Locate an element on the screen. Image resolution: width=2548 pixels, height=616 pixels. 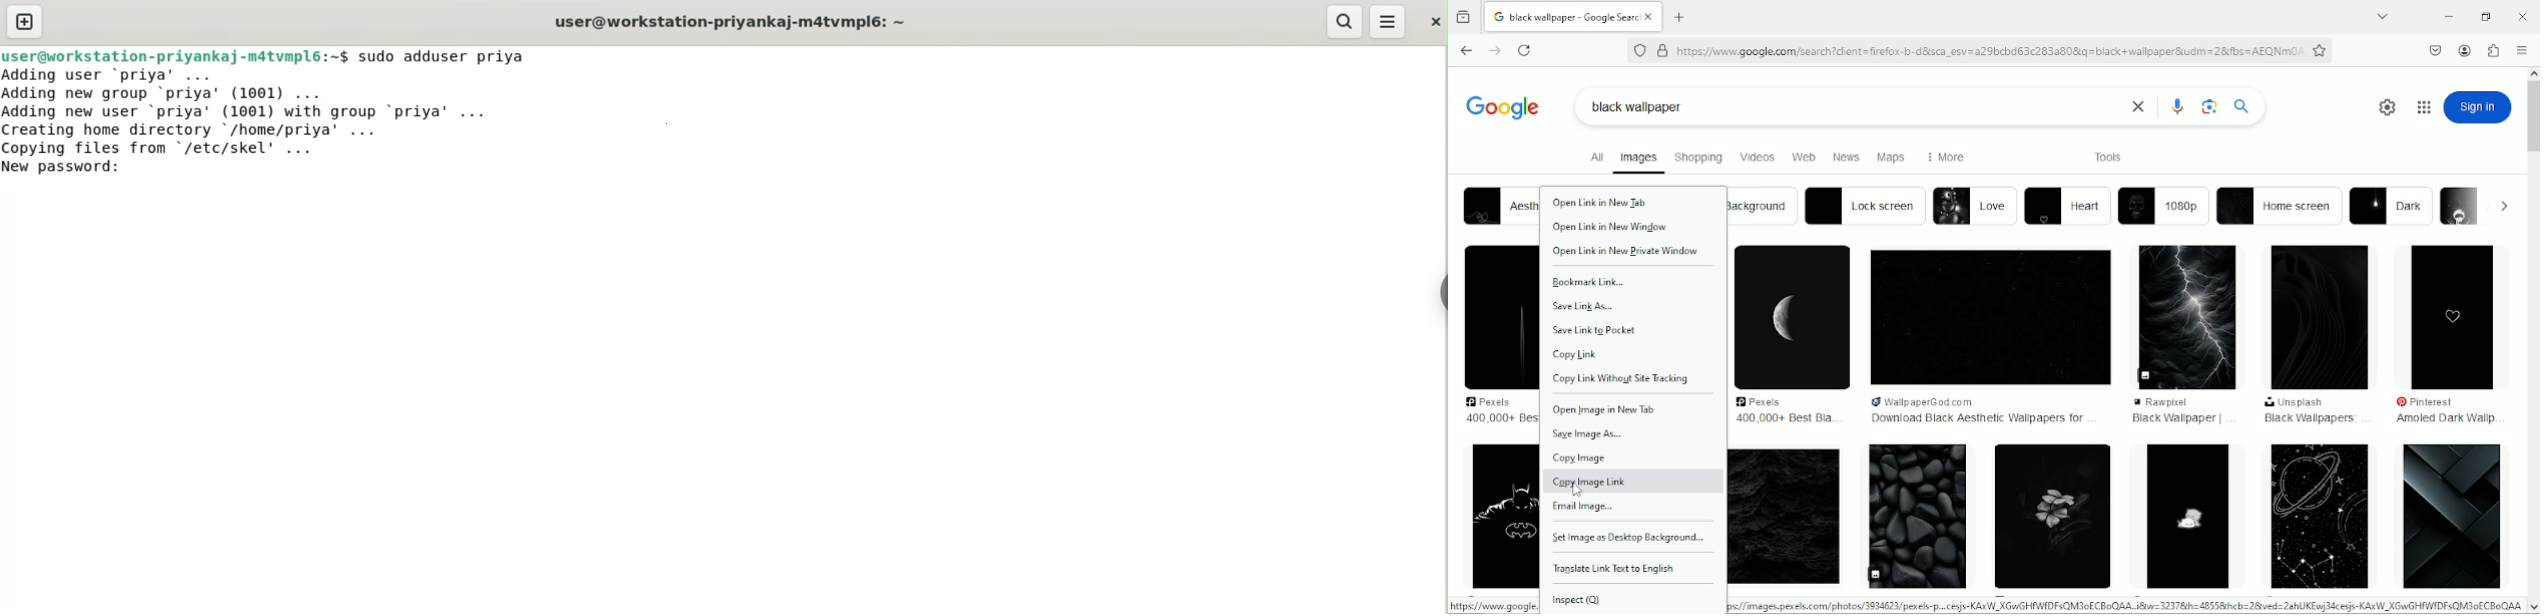
search is located at coordinates (1346, 22).